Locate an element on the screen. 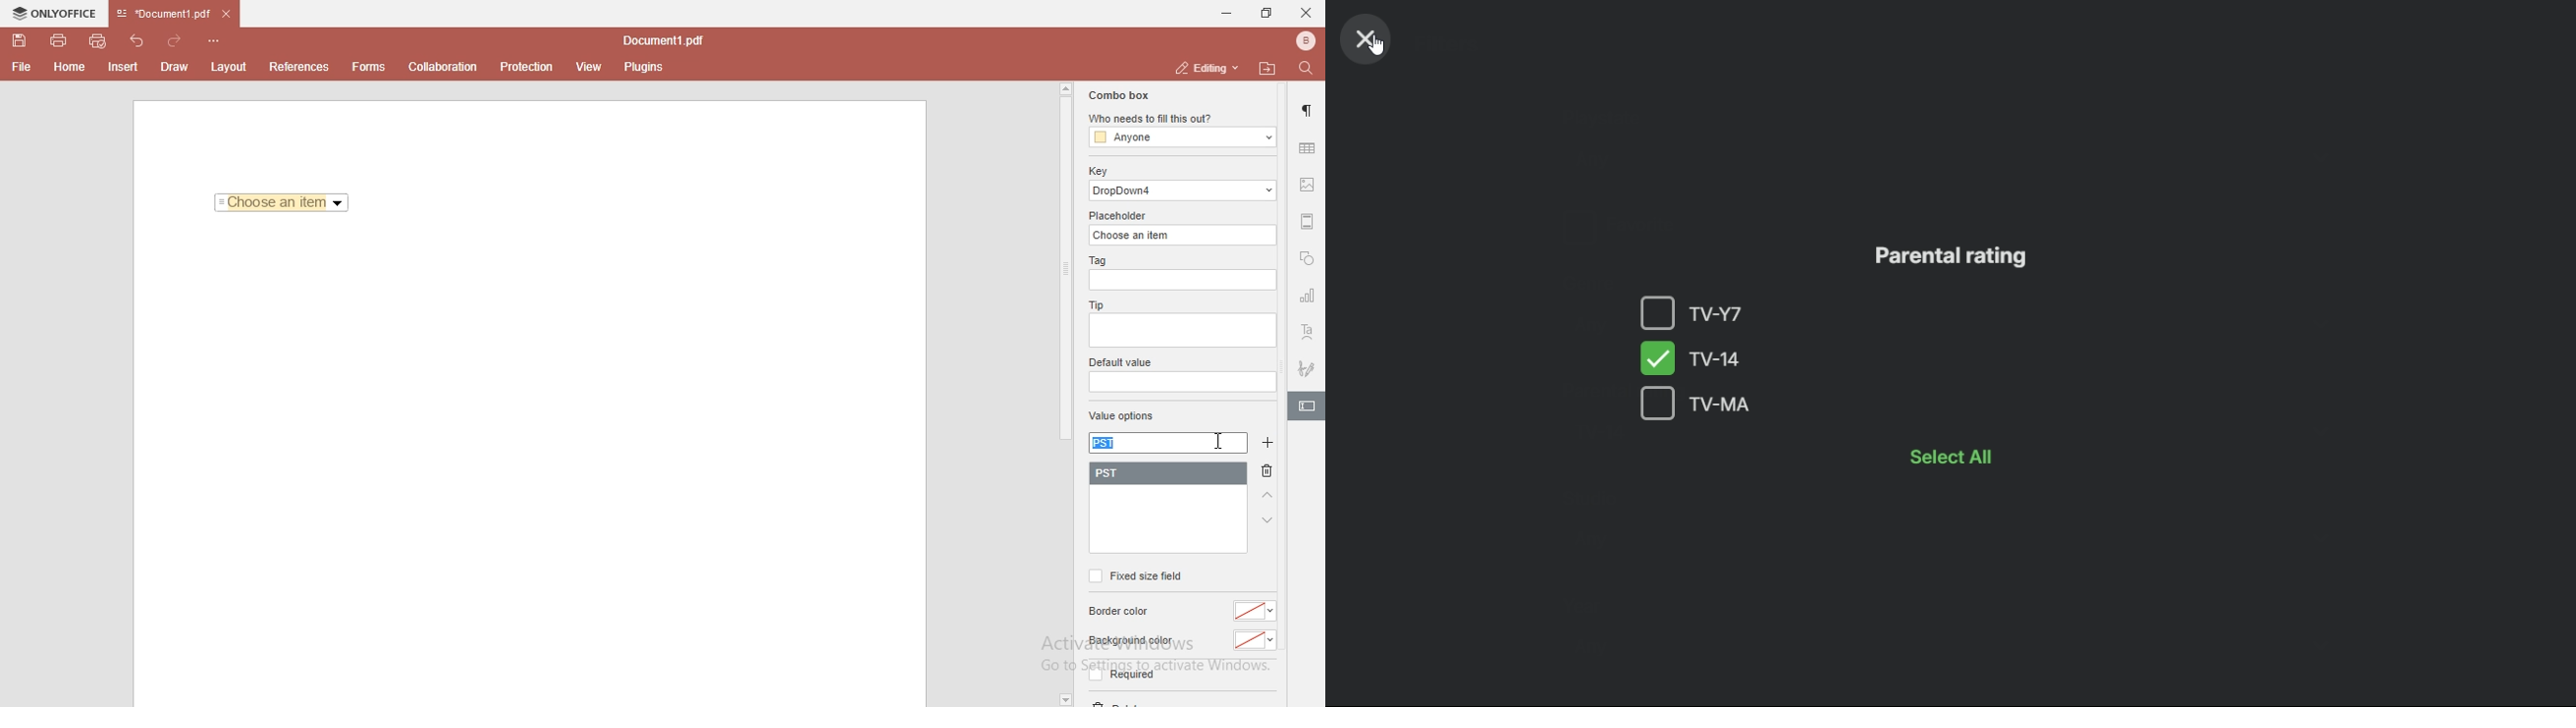 The image size is (2576, 728). layout is located at coordinates (232, 67).